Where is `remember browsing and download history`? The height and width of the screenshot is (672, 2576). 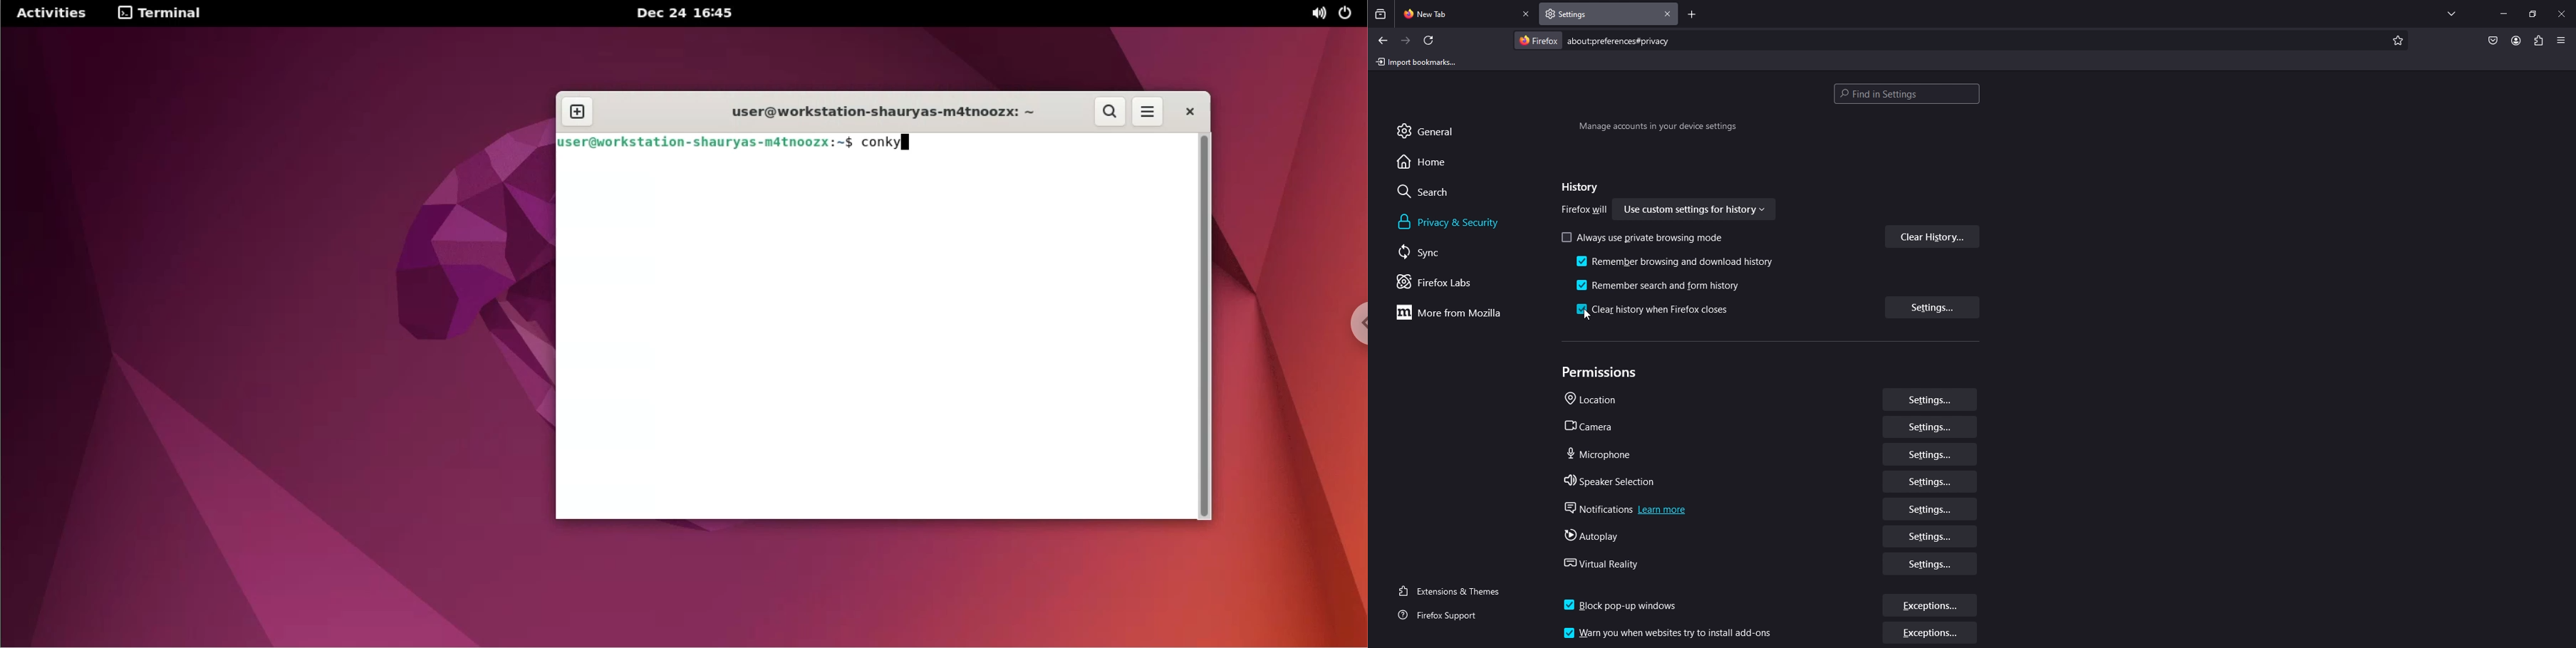
remember browsing and download history is located at coordinates (1677, 263).